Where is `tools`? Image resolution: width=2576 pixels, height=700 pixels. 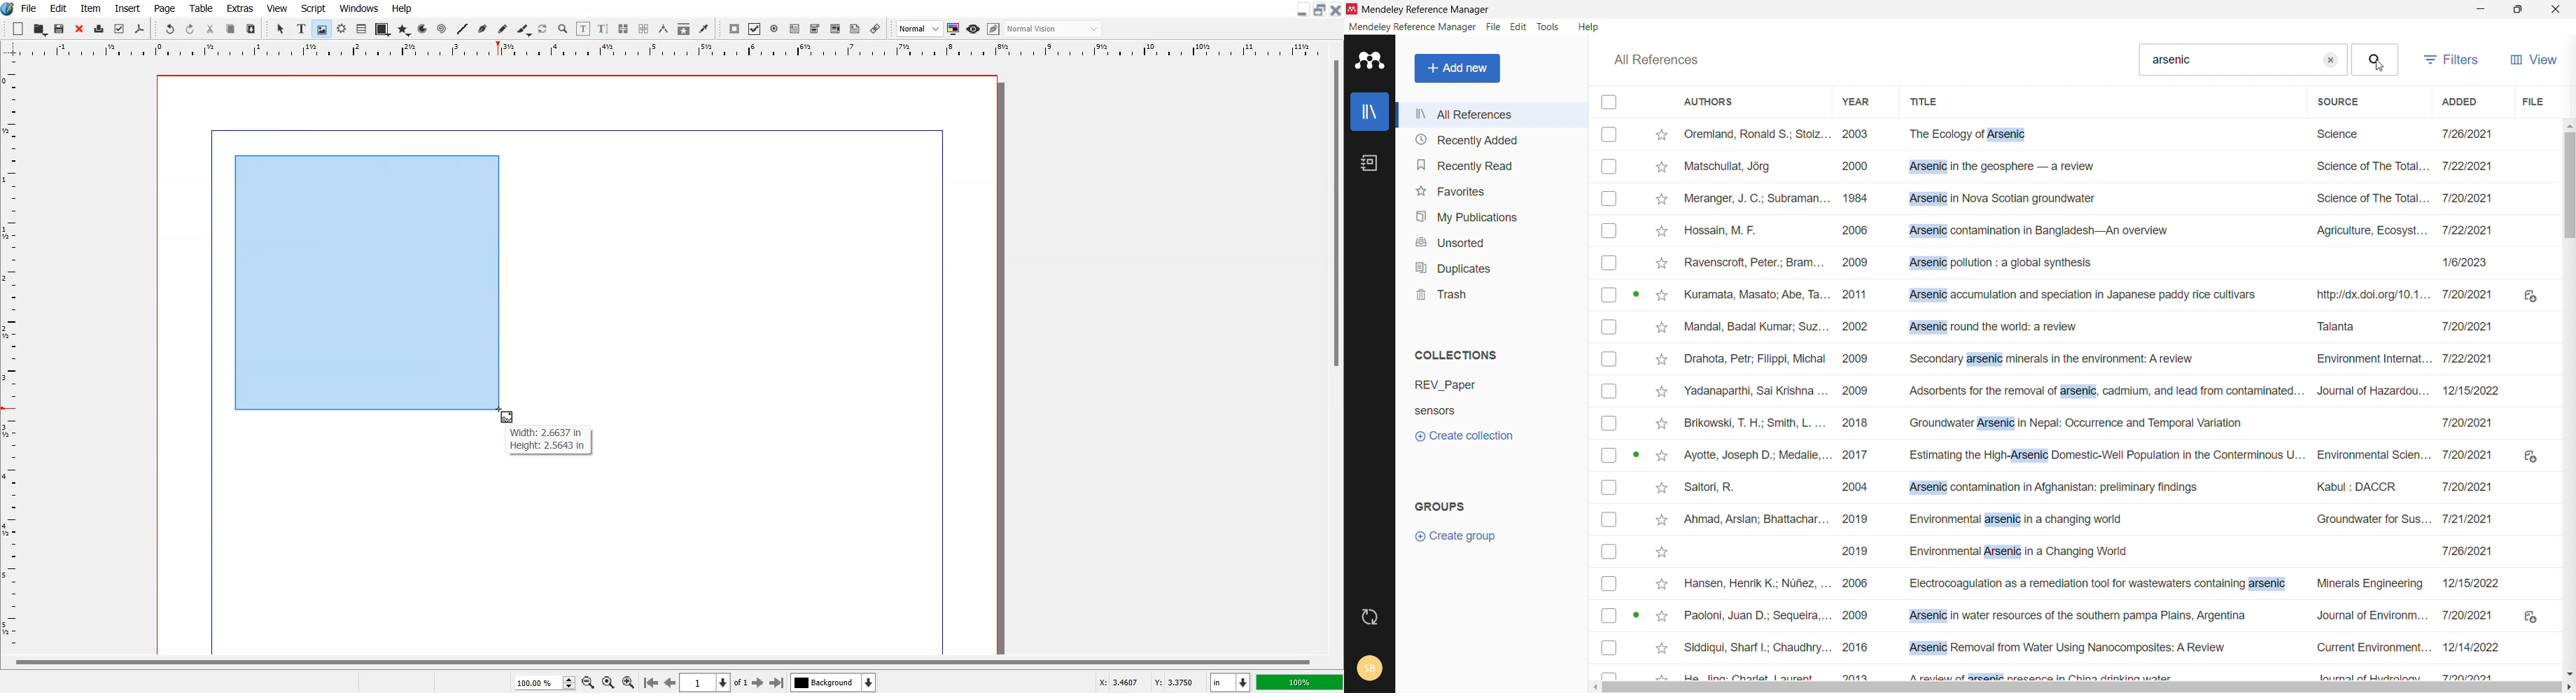
tools is located at coordinates (1548, 27).